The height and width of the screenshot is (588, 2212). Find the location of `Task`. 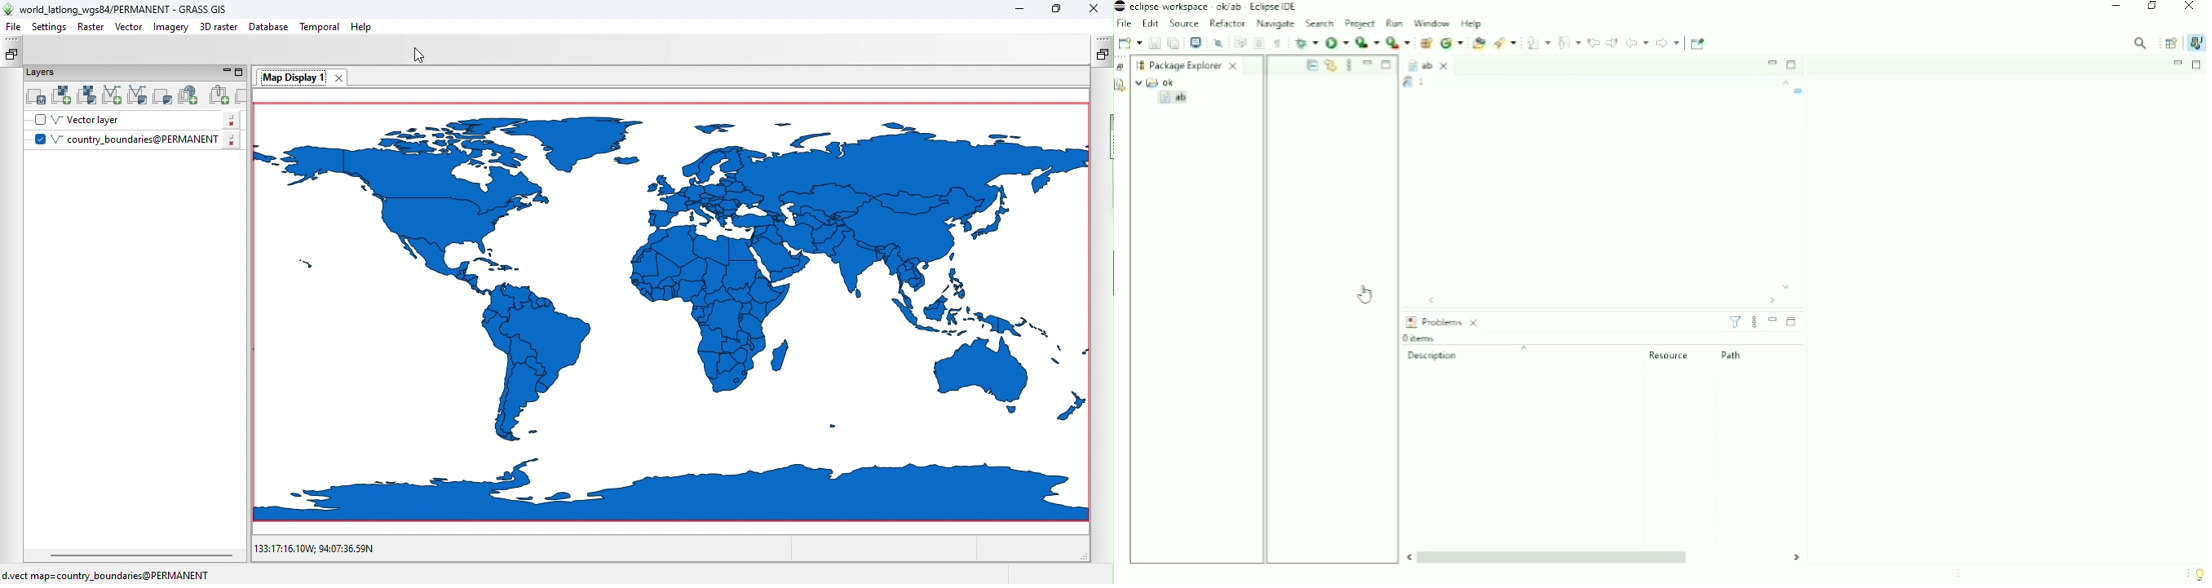

Task is located at coordinates (1446, 83).